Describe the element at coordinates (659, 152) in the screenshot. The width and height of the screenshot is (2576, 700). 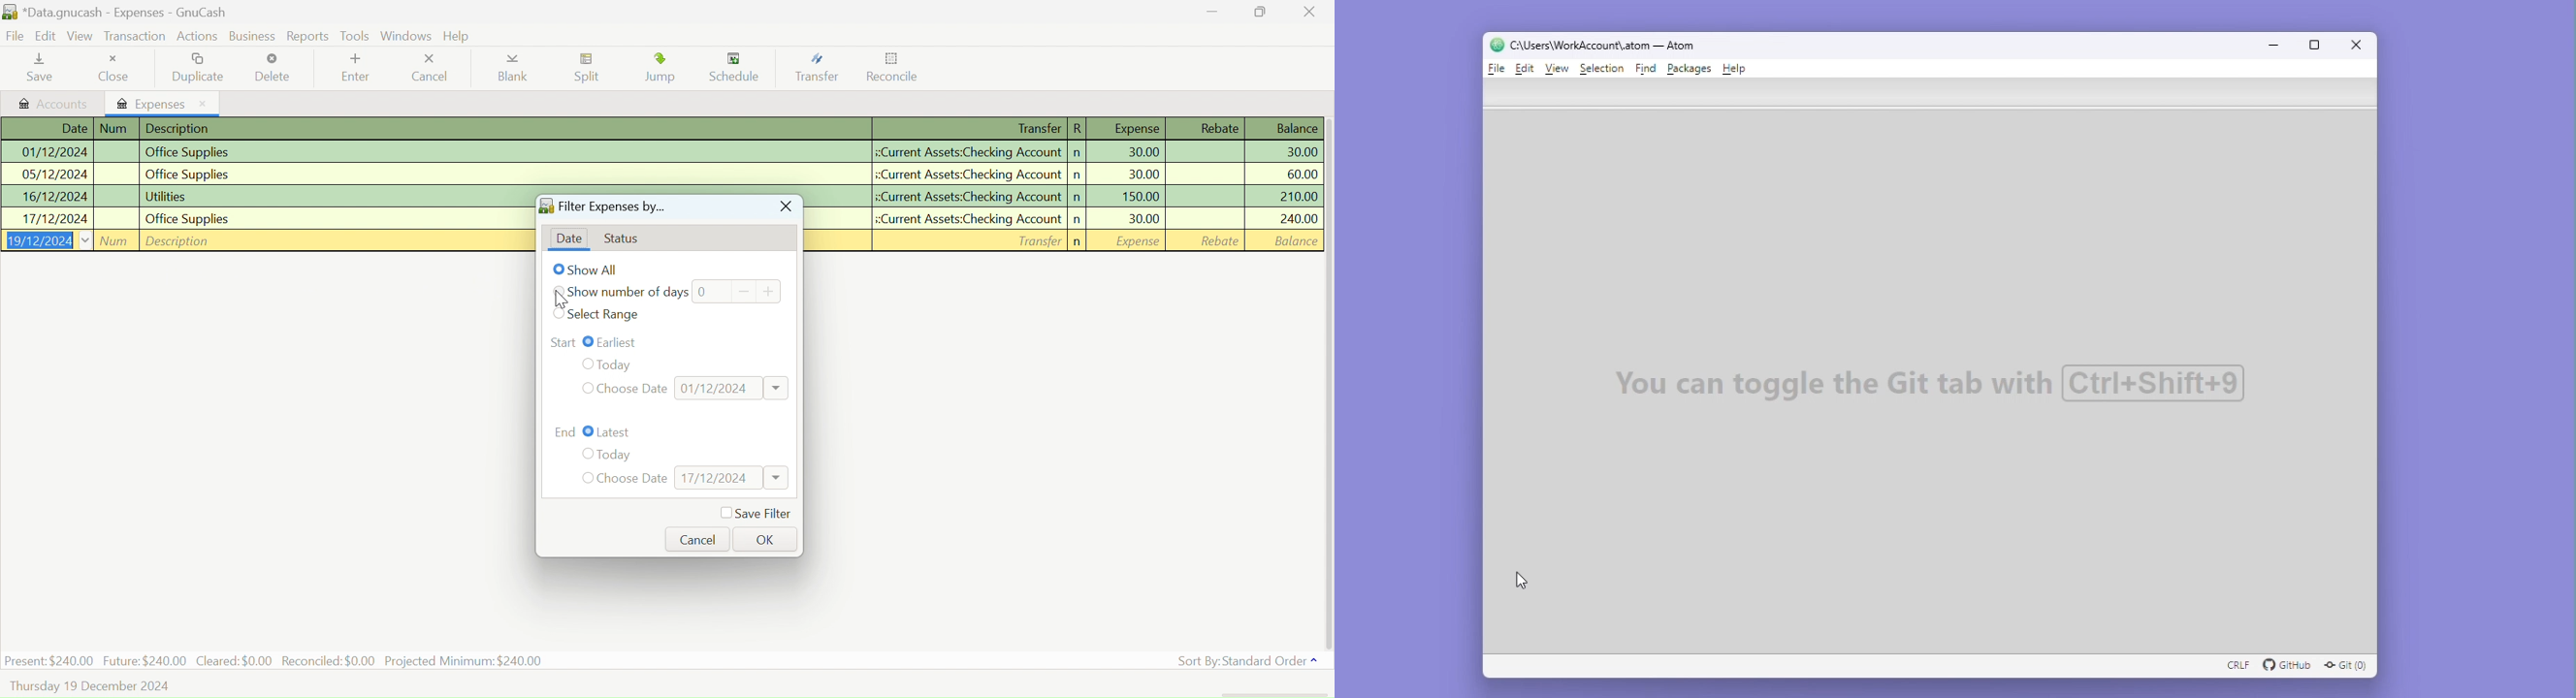
I see `Office Supplies Transaction` at that location.